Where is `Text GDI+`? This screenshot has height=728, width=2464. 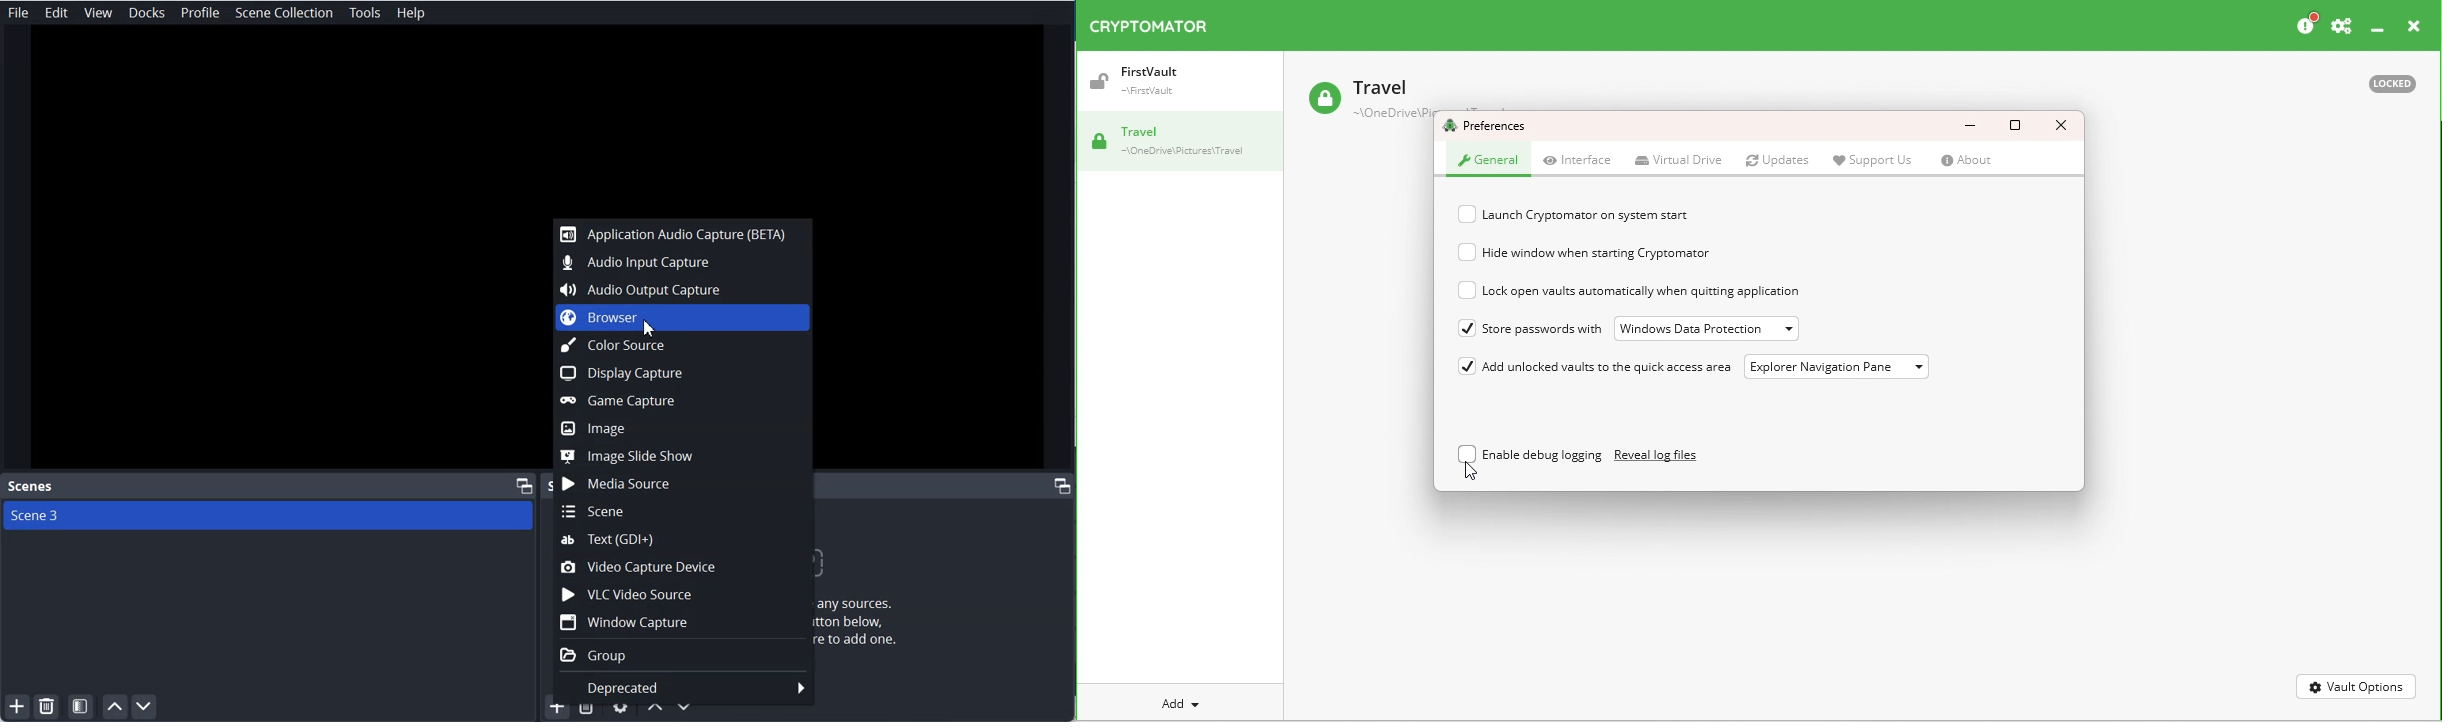
Text GDI+ is located at coordinates (684, 538).